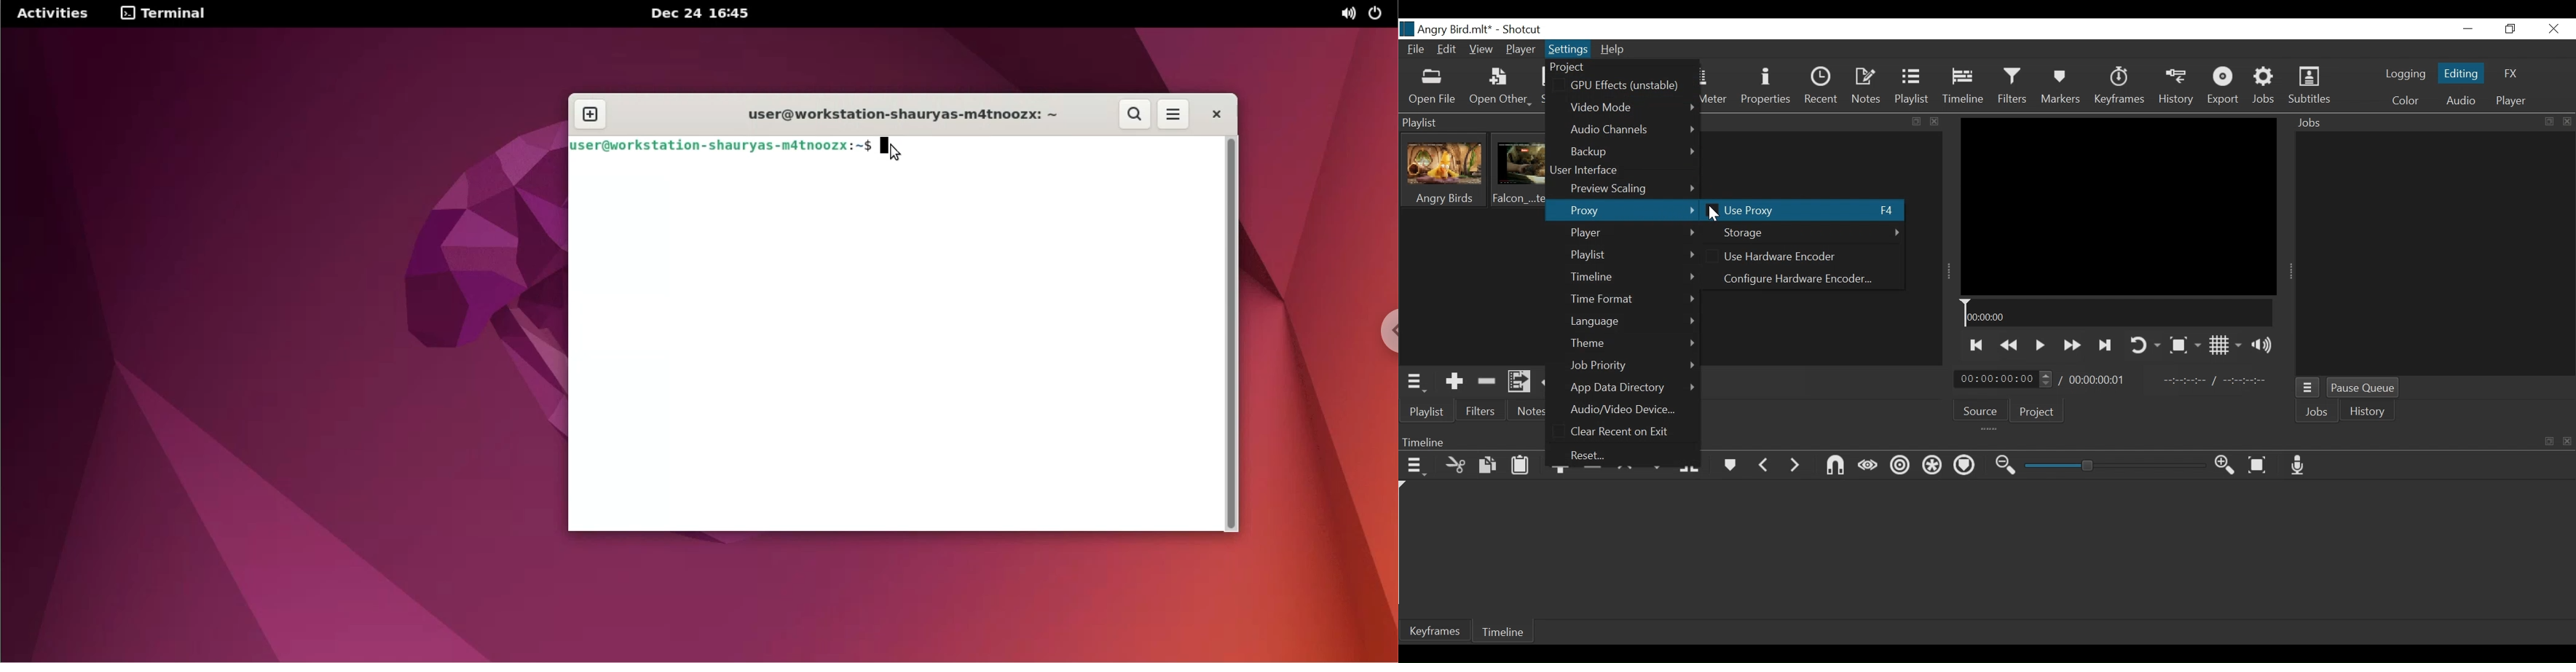 The height and width of the screenshot is (672, 2576). Describe the element at coordinates (2307, 388) in the screenshot. I see `Jobs Menu` at that location.